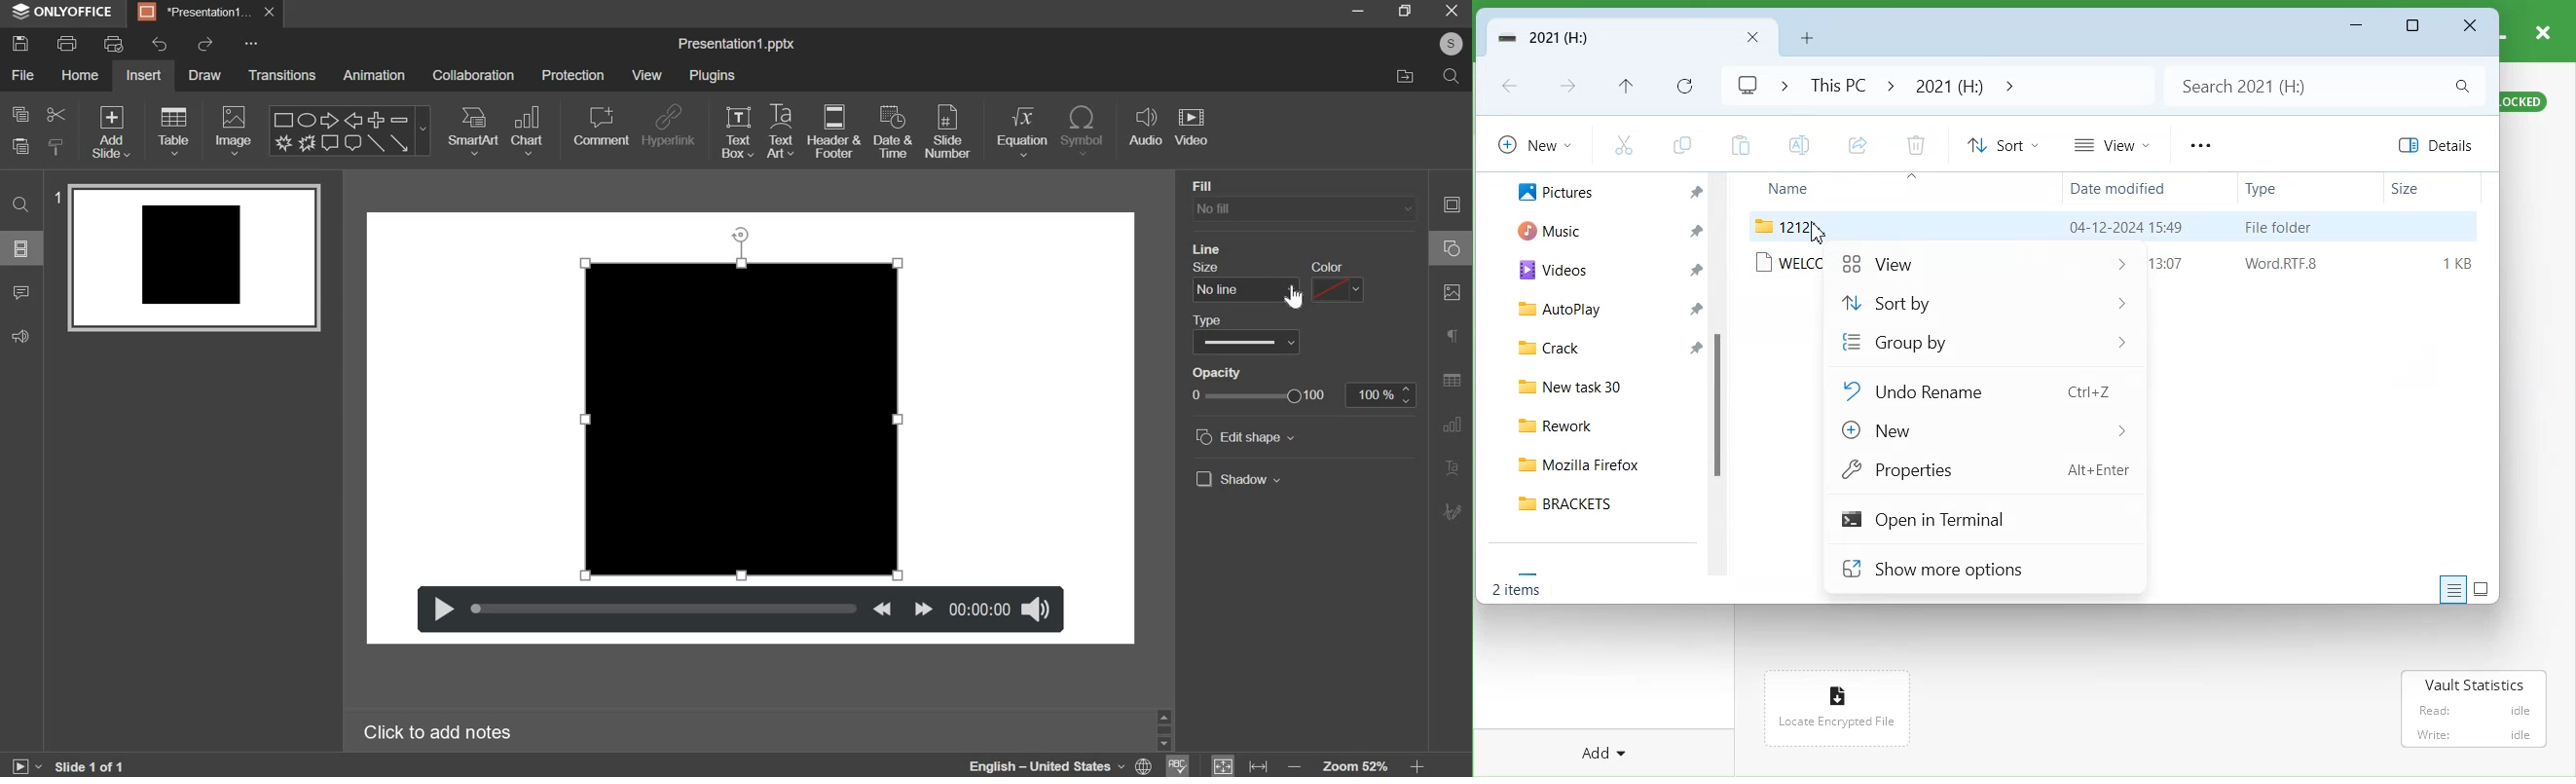 This screenshot has width=2576, height=784. What do you see at coordinates (399, 121) in the screenshot?
I see `Subtract Shape` at bounding box center [399, 121].